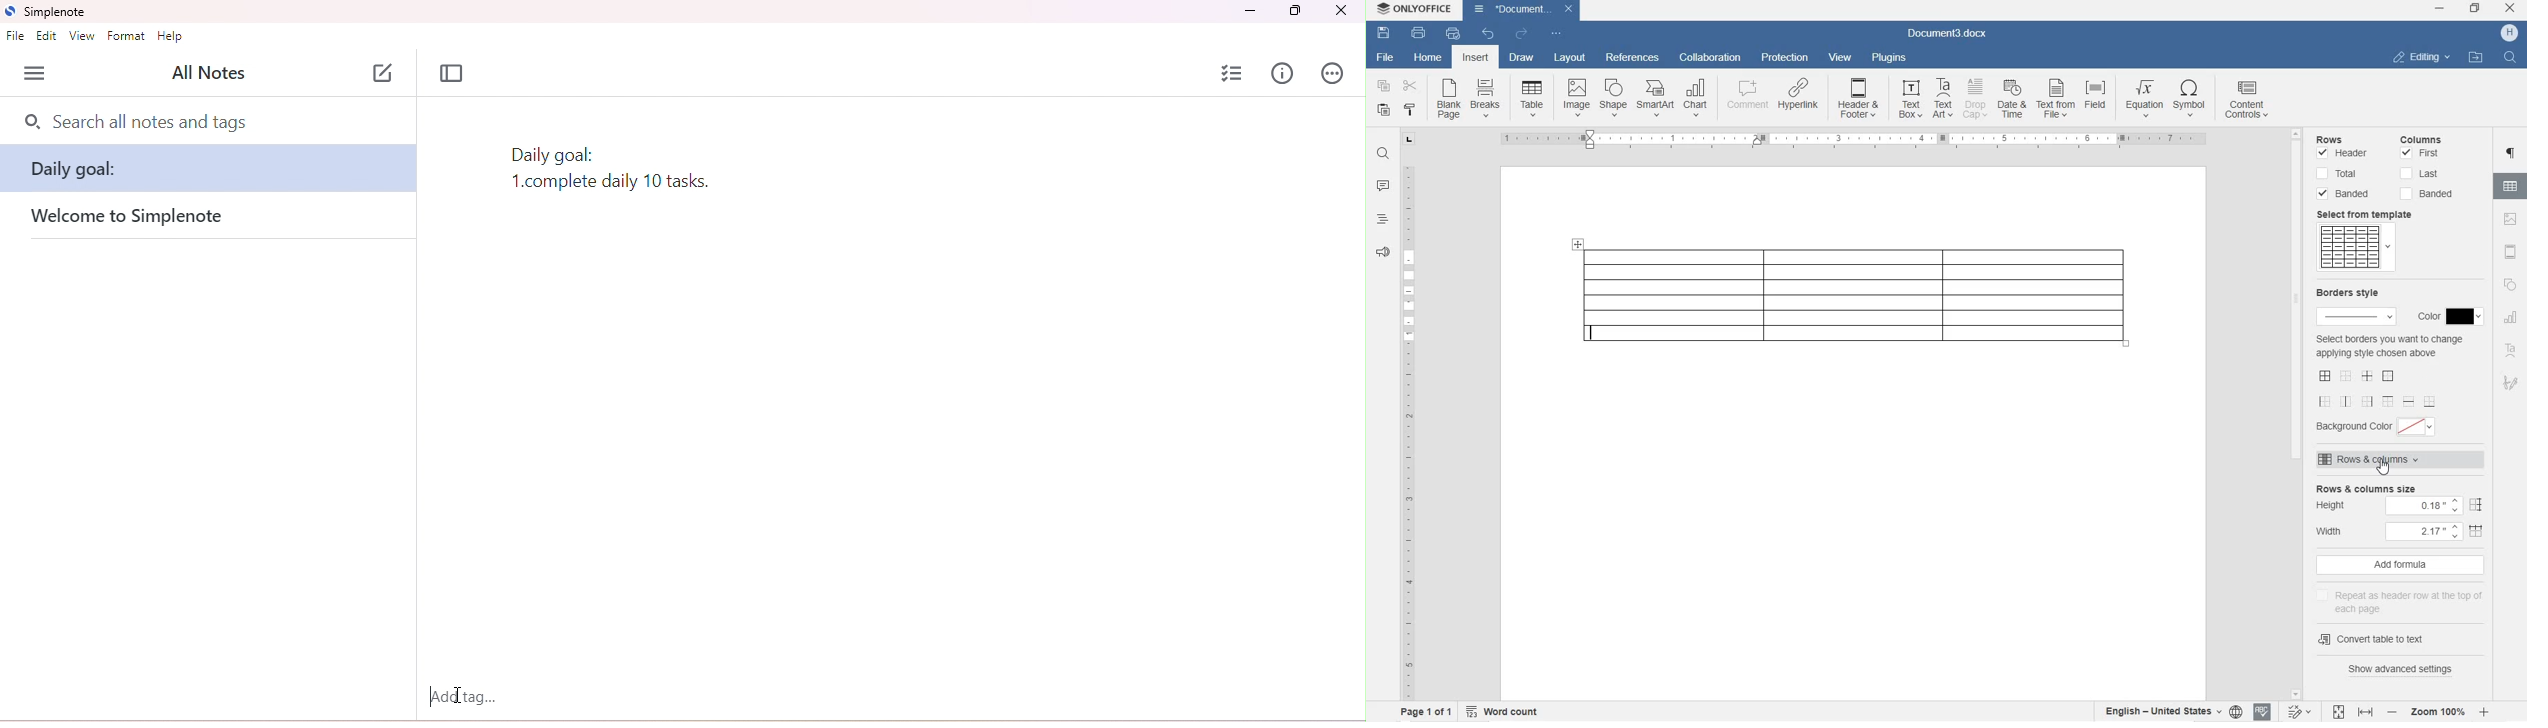 The image size is (2548, 728). Describe the element at coordinates (38, 73) in the screenshot. I see `menu` at that location.